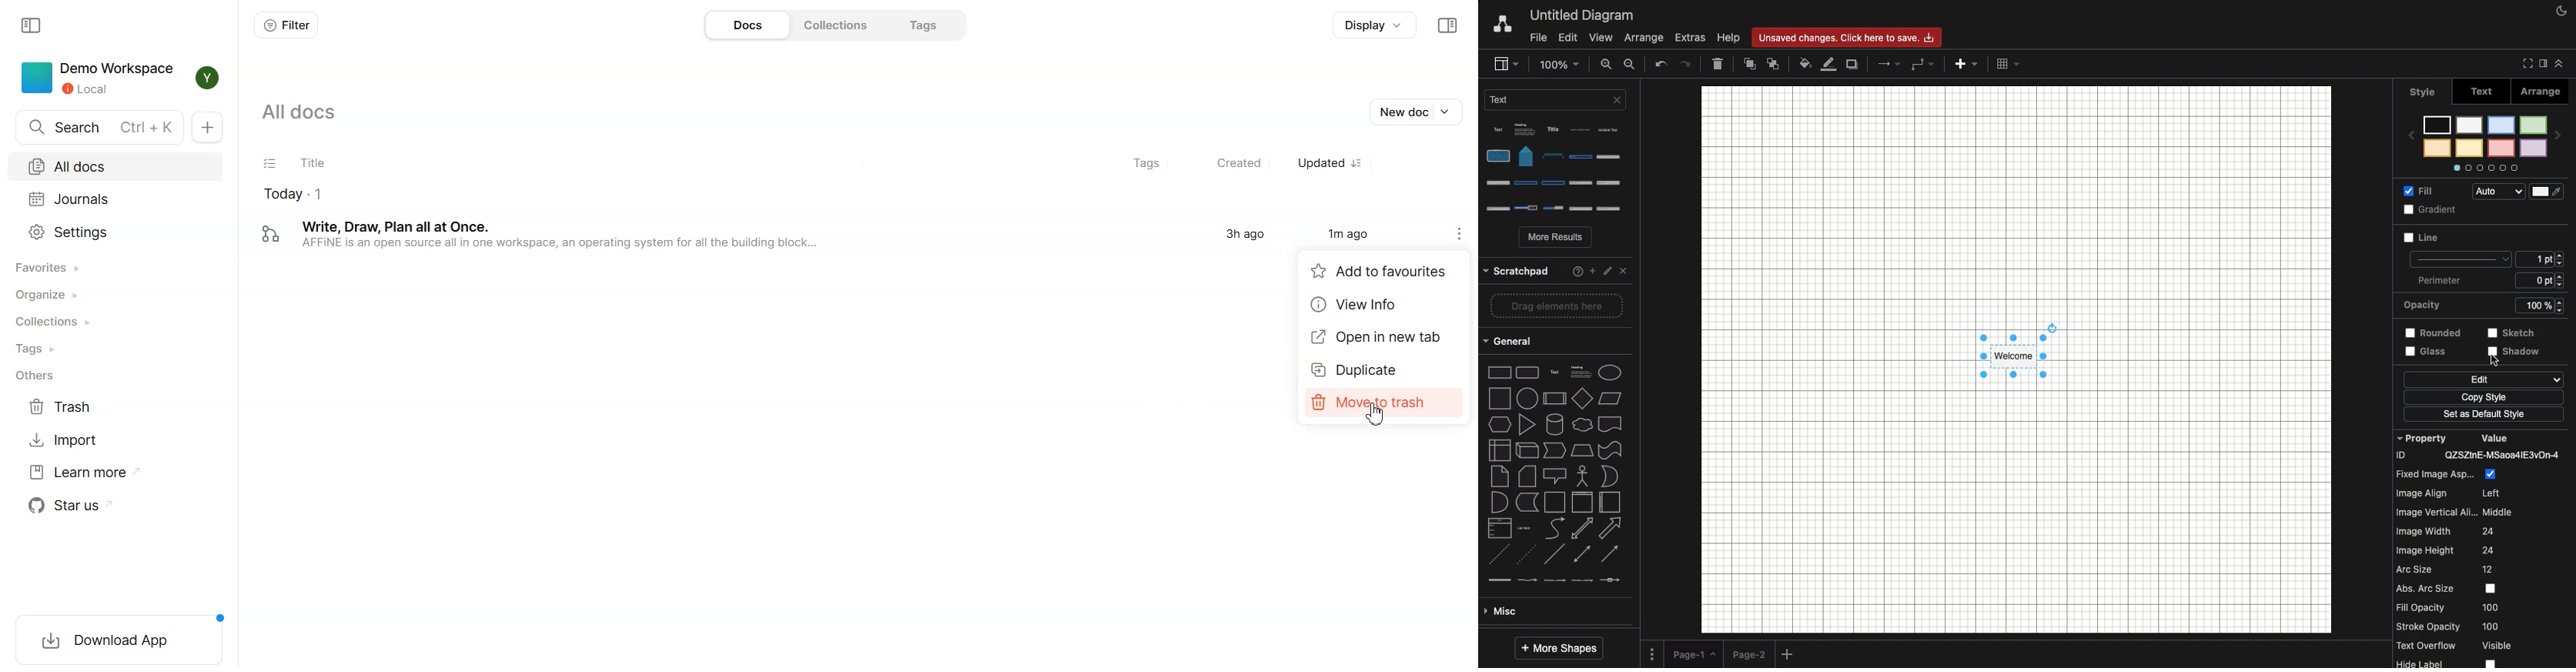  Describe the element at coordinates (2513, 356) in the screenshot. I see `shadow` at that location.